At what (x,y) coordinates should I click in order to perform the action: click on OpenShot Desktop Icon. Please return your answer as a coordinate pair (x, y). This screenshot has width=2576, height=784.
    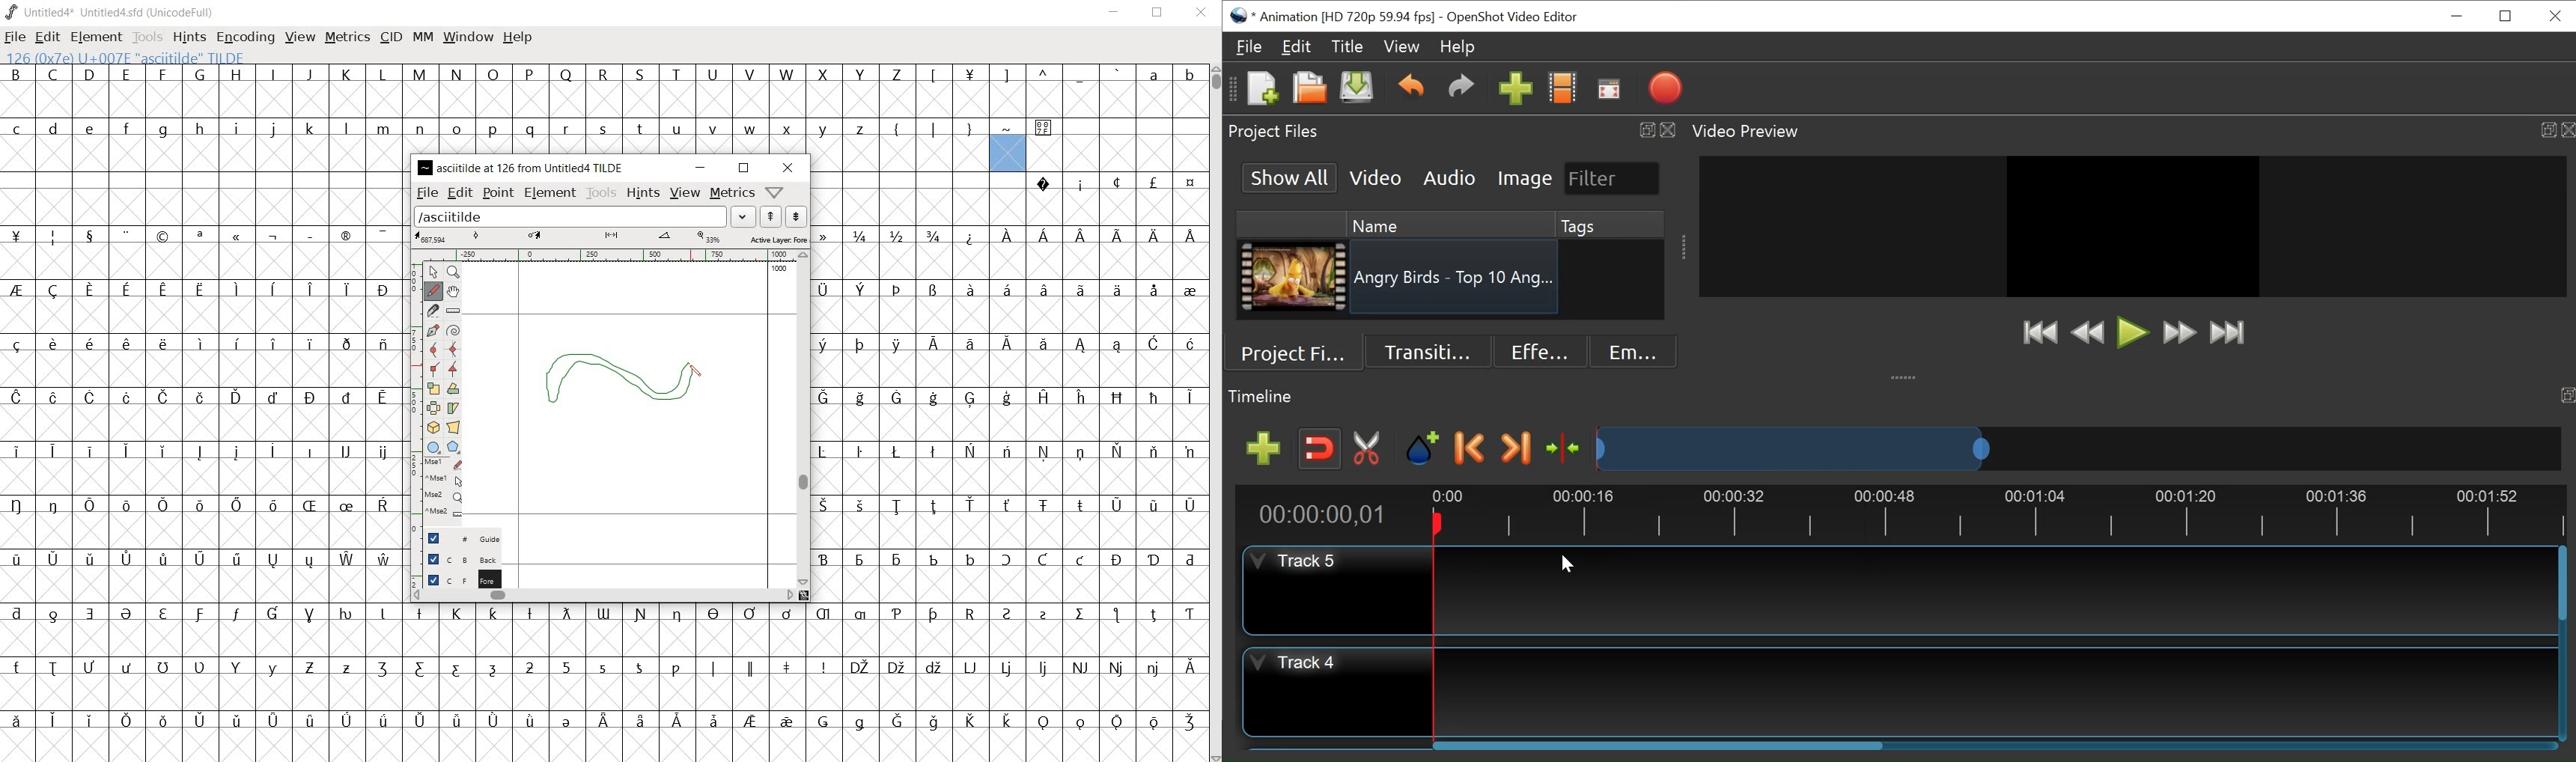
    Looking at the image, I should click on (1239, 15).